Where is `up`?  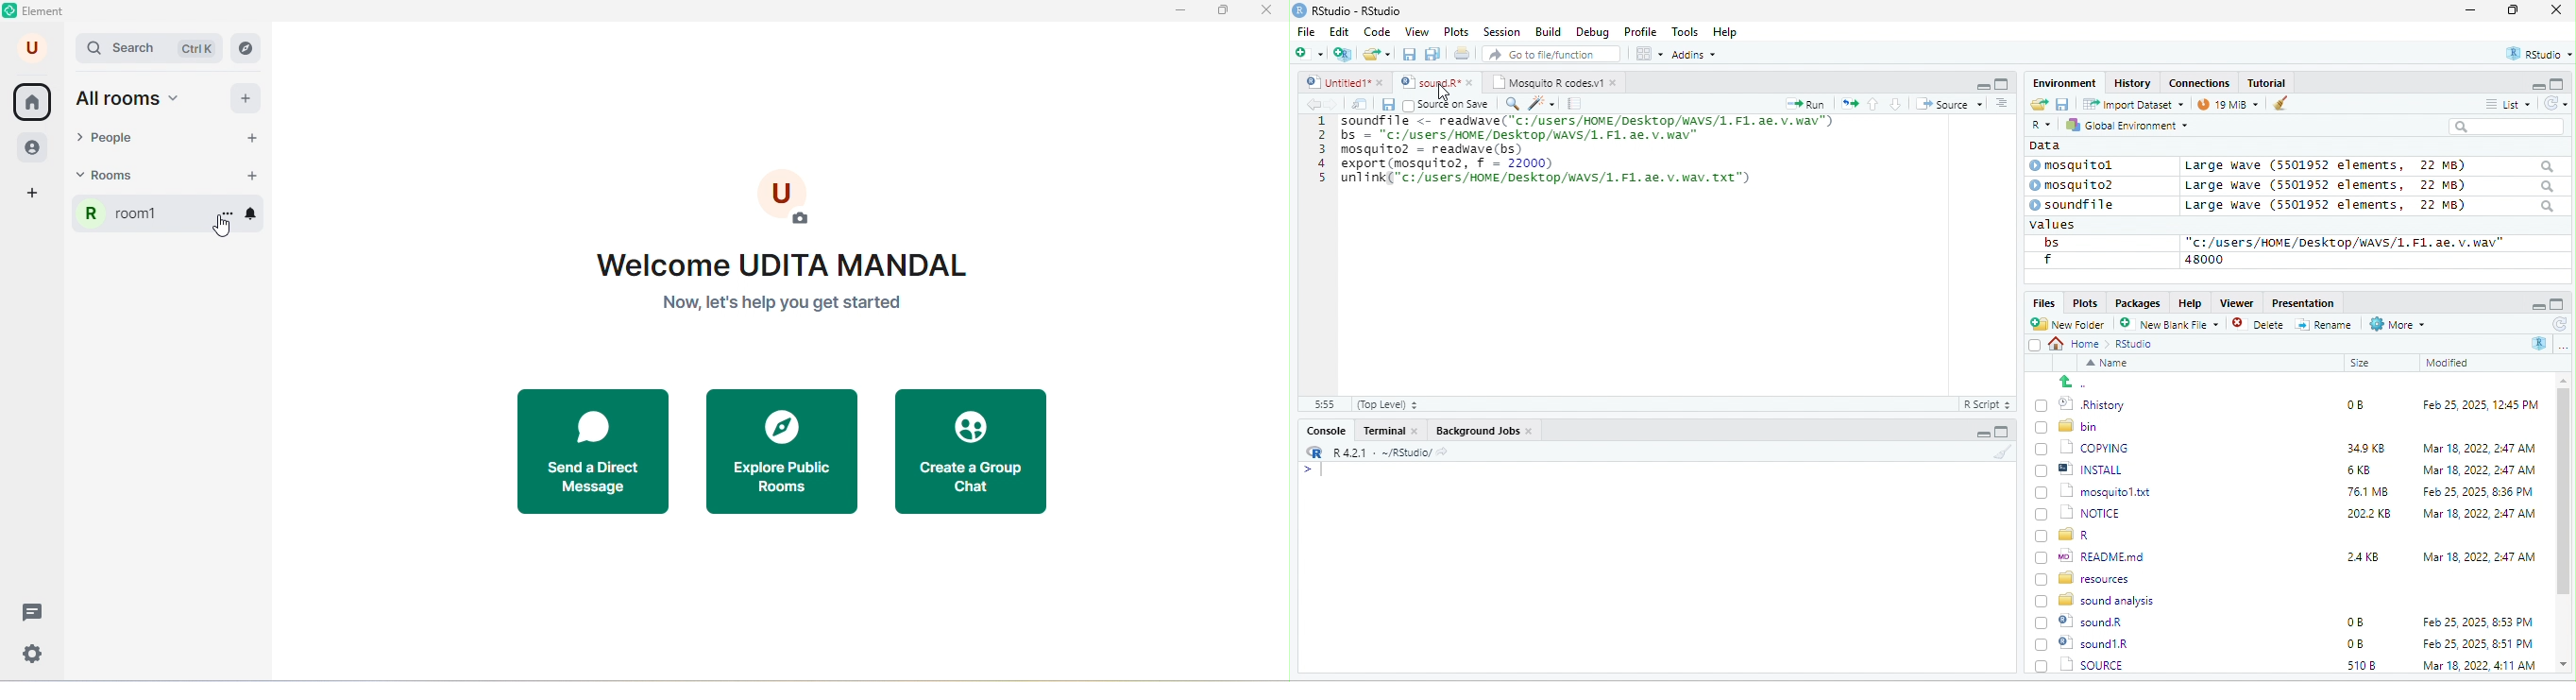 up is located at coordinates (1874, 103).